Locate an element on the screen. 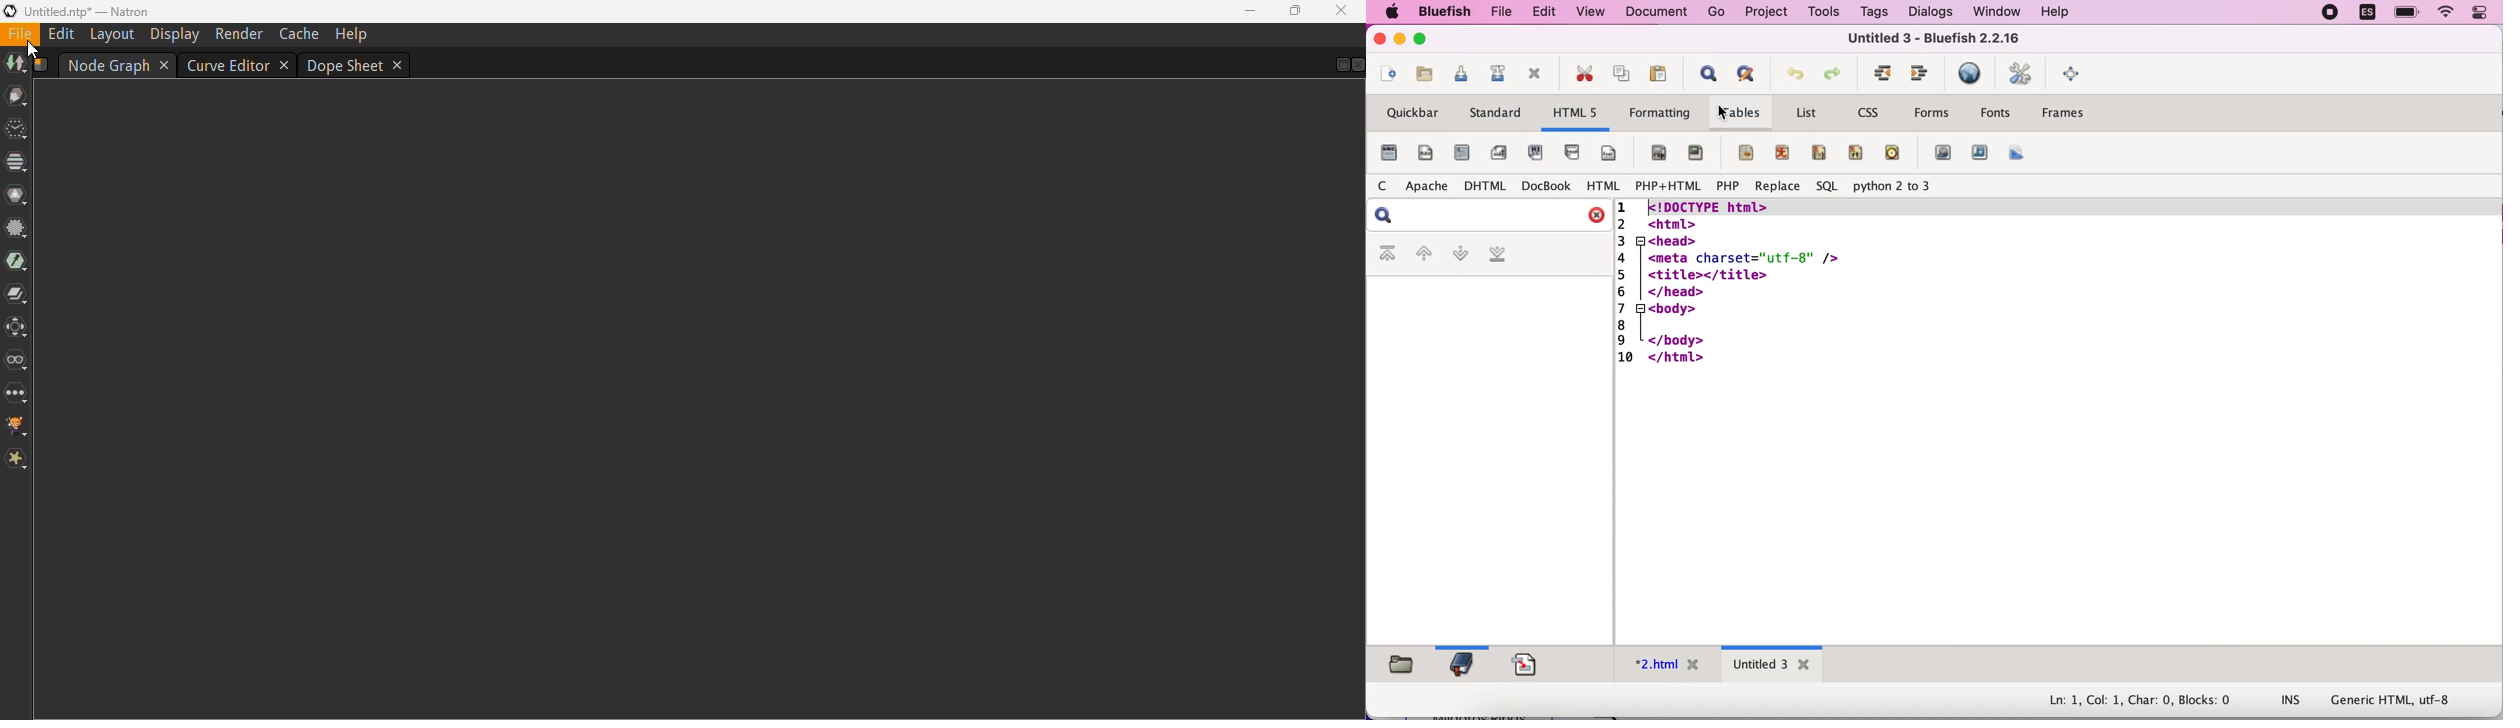 The height and width of the screenshot is (728, 2520). undo is located at coordinates (1794, 73).